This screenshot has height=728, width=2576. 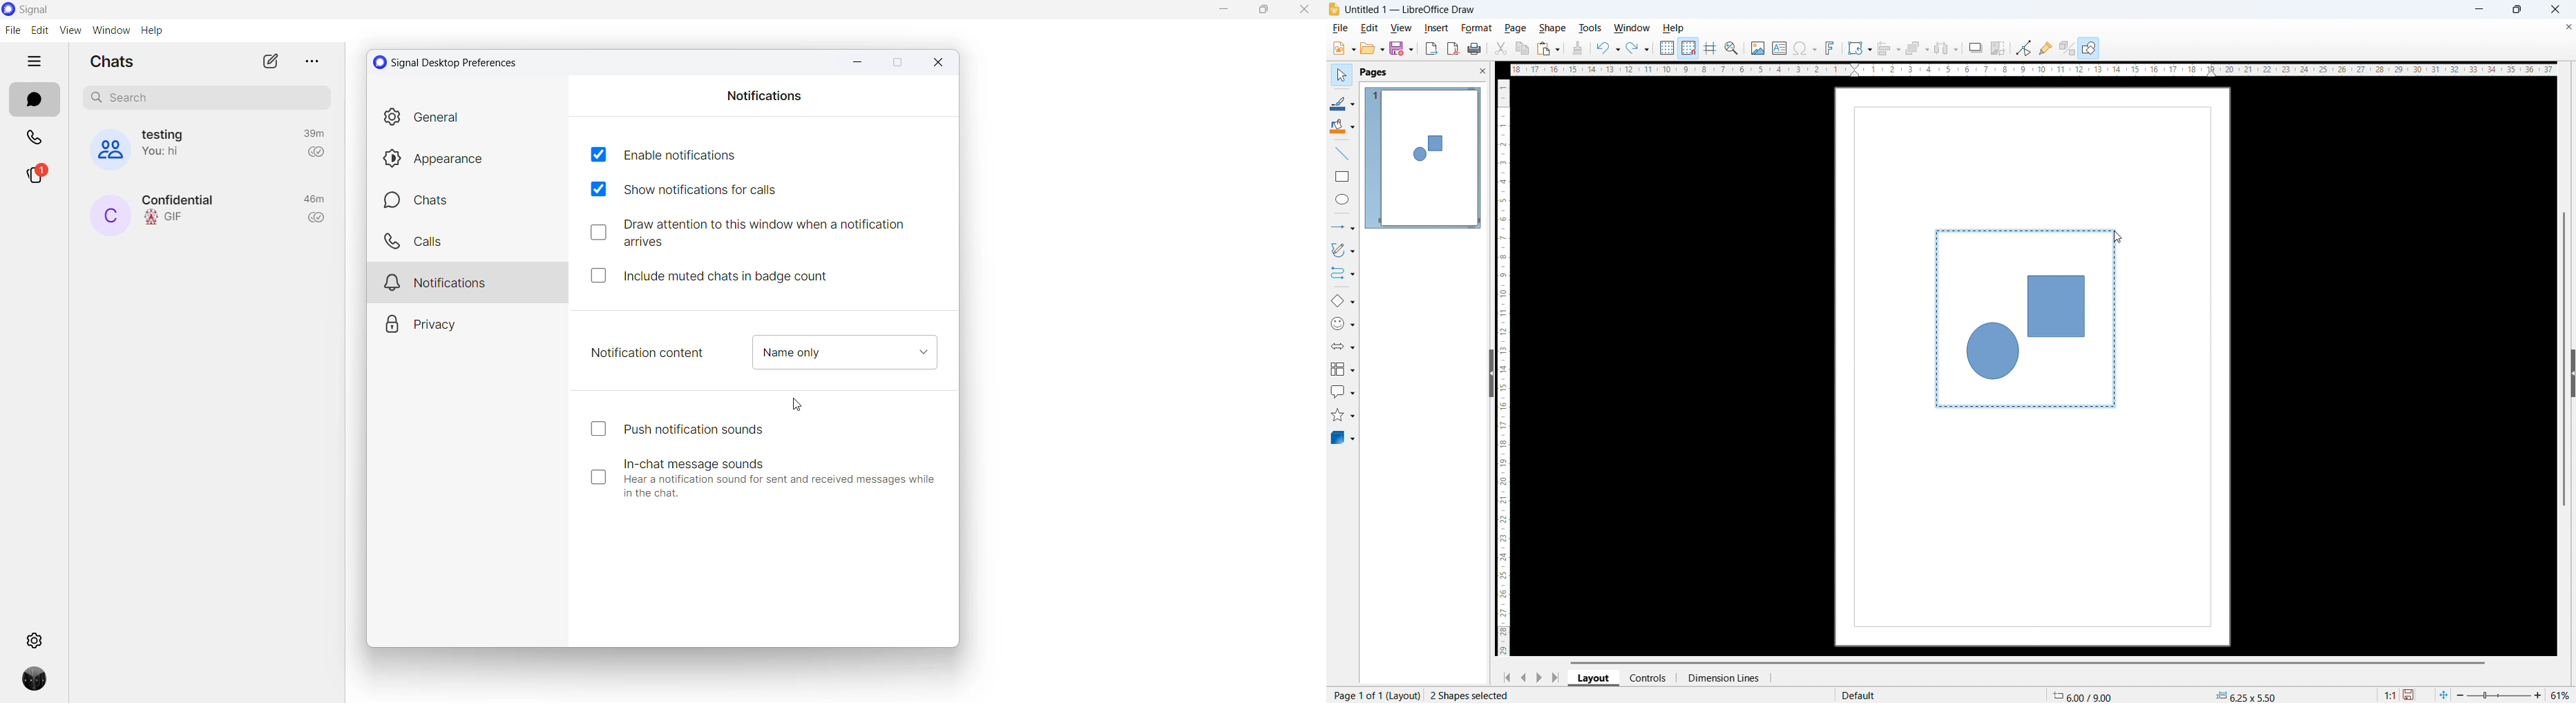 I want to click on notification content, so click(x=649, y=352).